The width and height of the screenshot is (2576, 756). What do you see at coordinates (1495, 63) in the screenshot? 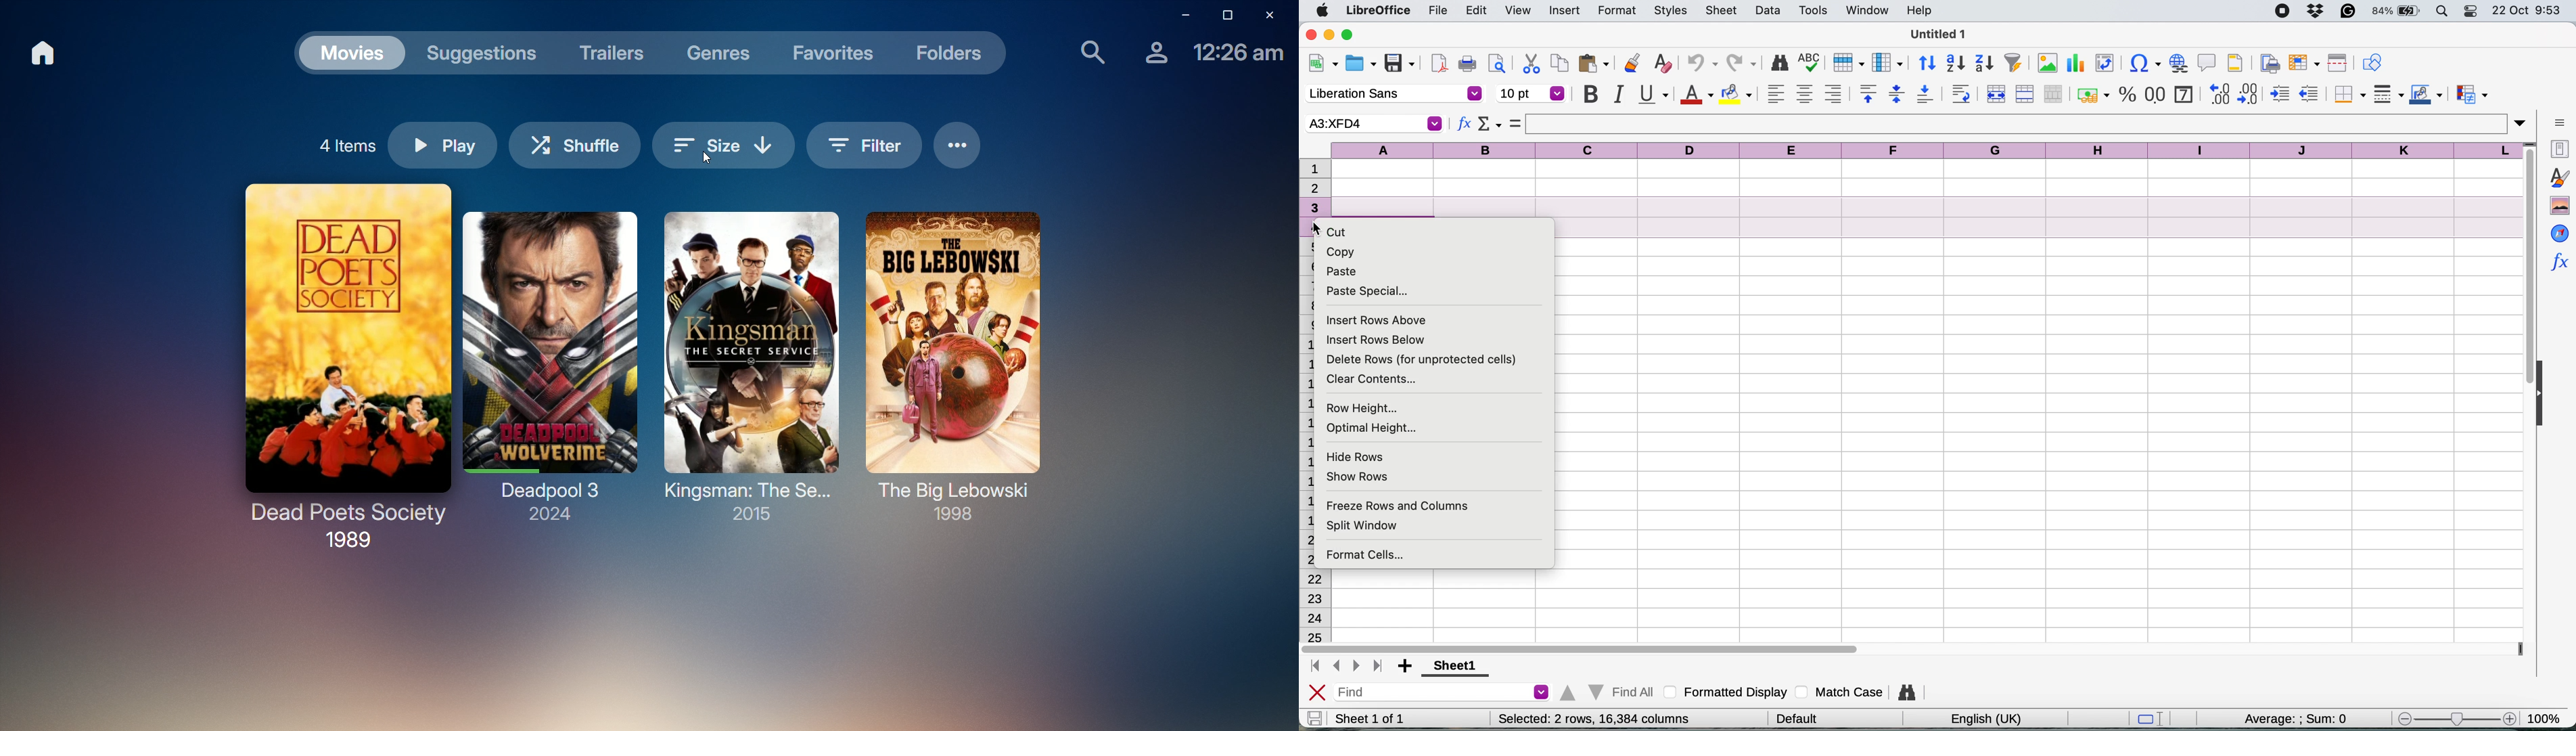
I see `print preview` at bounding box center [1495, 63].